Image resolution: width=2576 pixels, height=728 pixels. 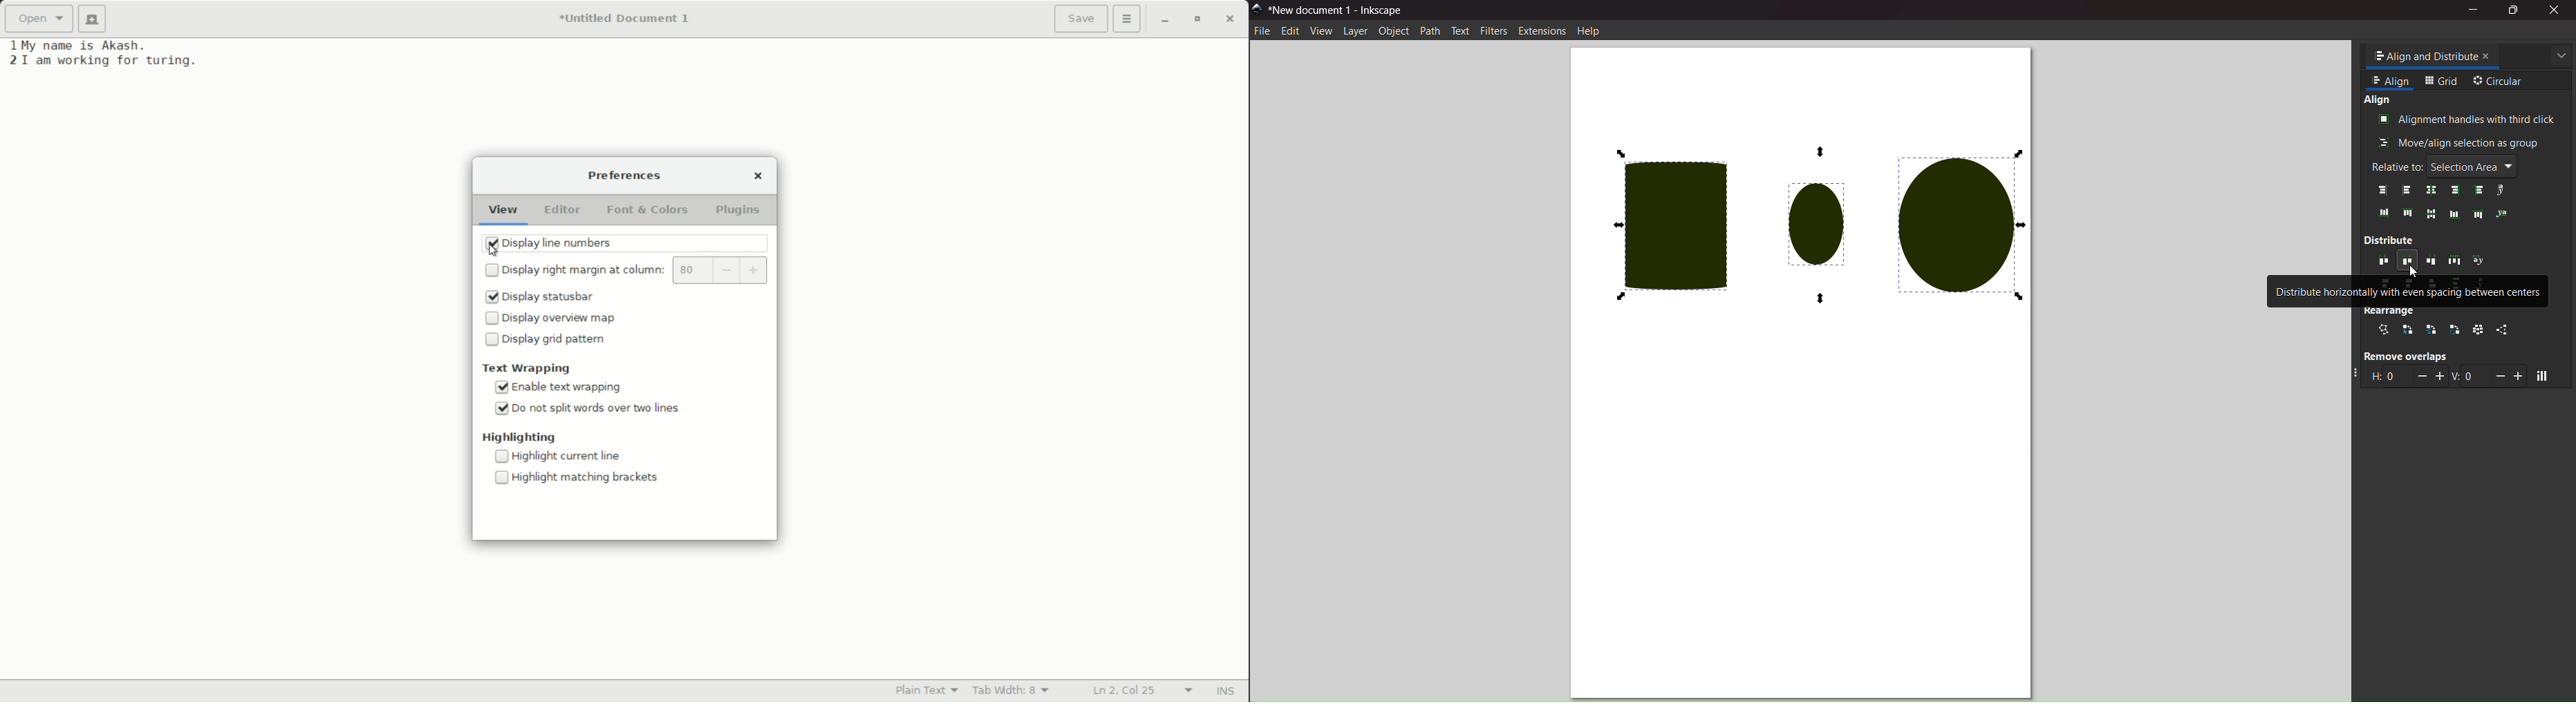 I want to click on grid, so click(x=2440, y=81).